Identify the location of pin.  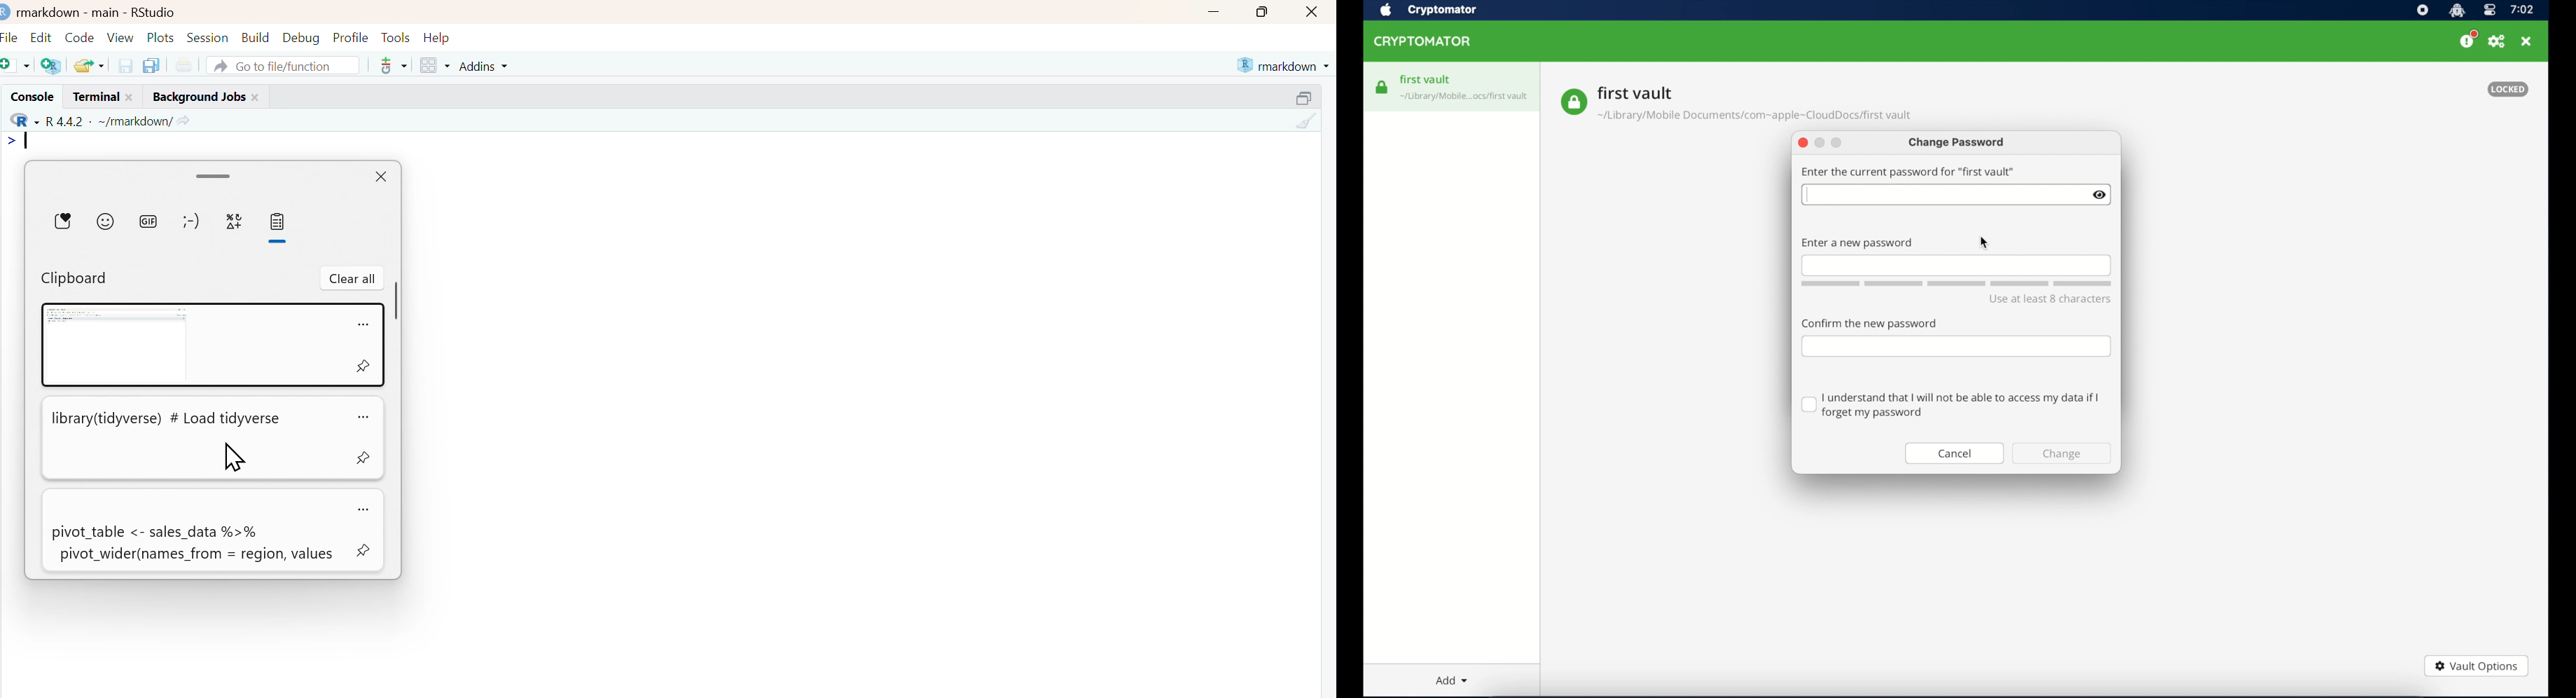
(365, 549).